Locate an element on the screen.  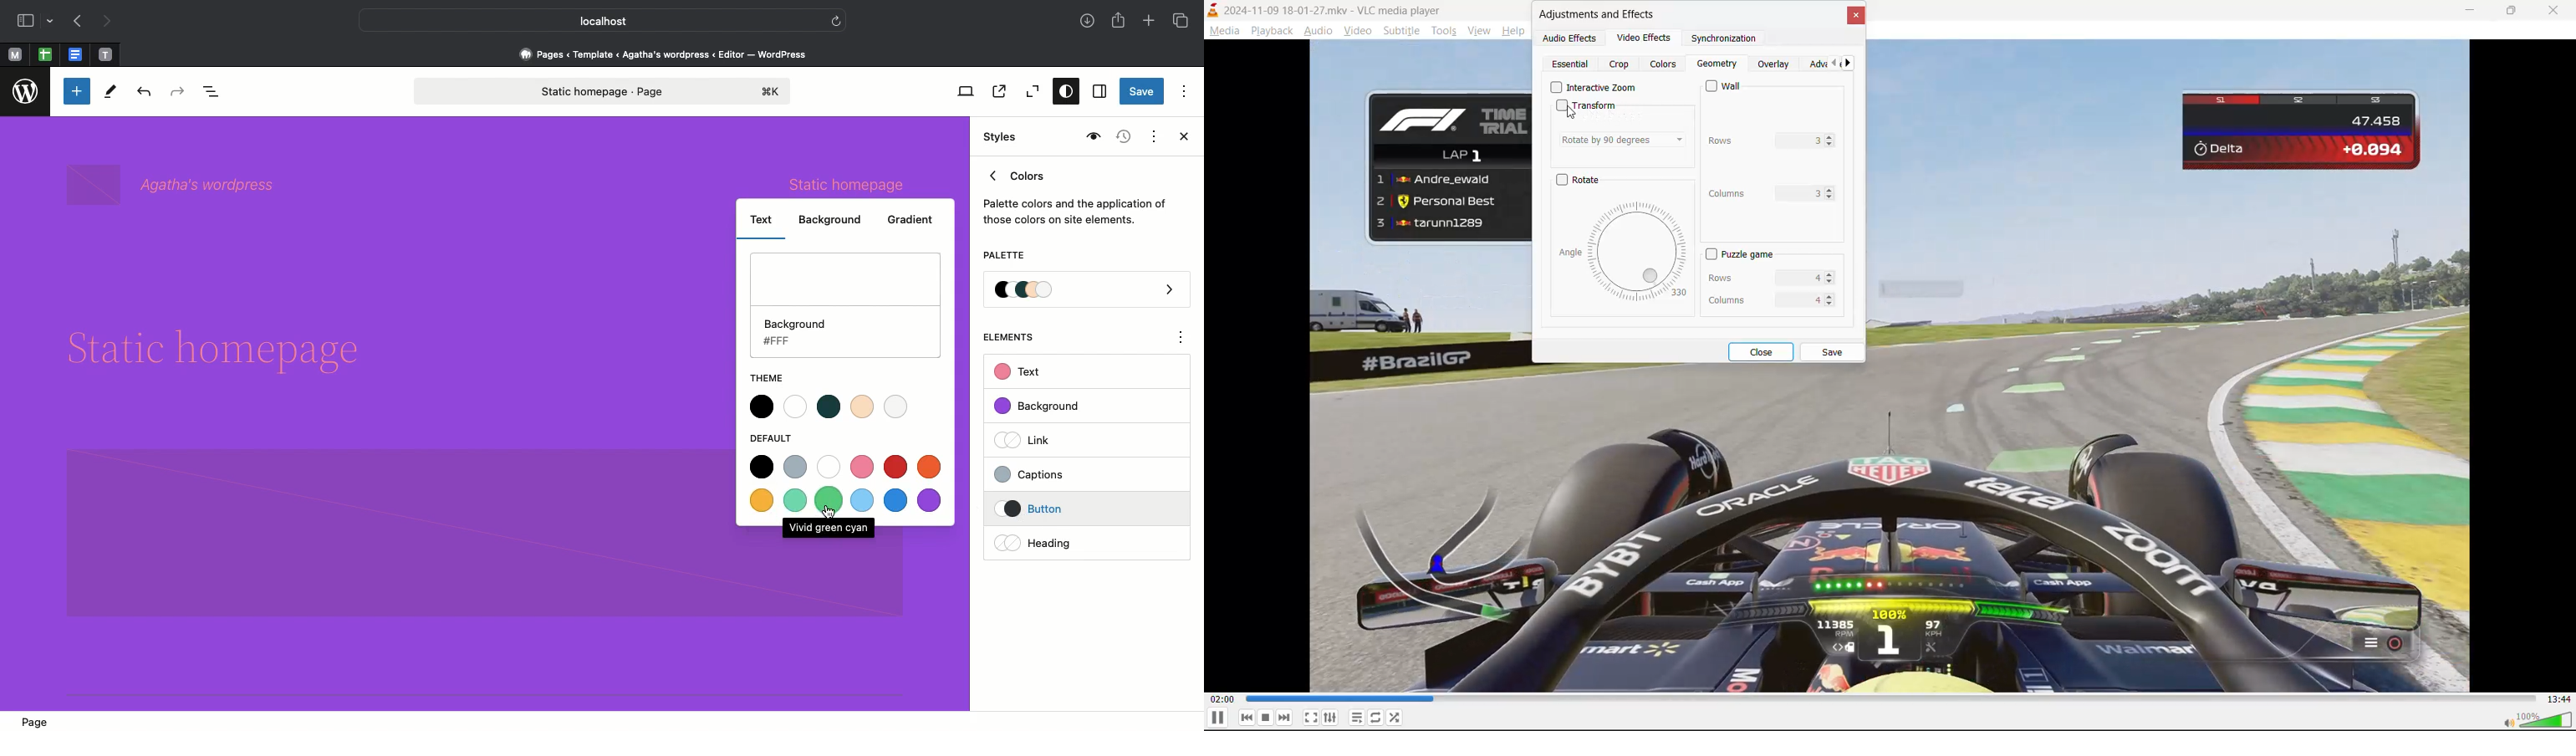
Palette is located at coordinates (1003, 257).